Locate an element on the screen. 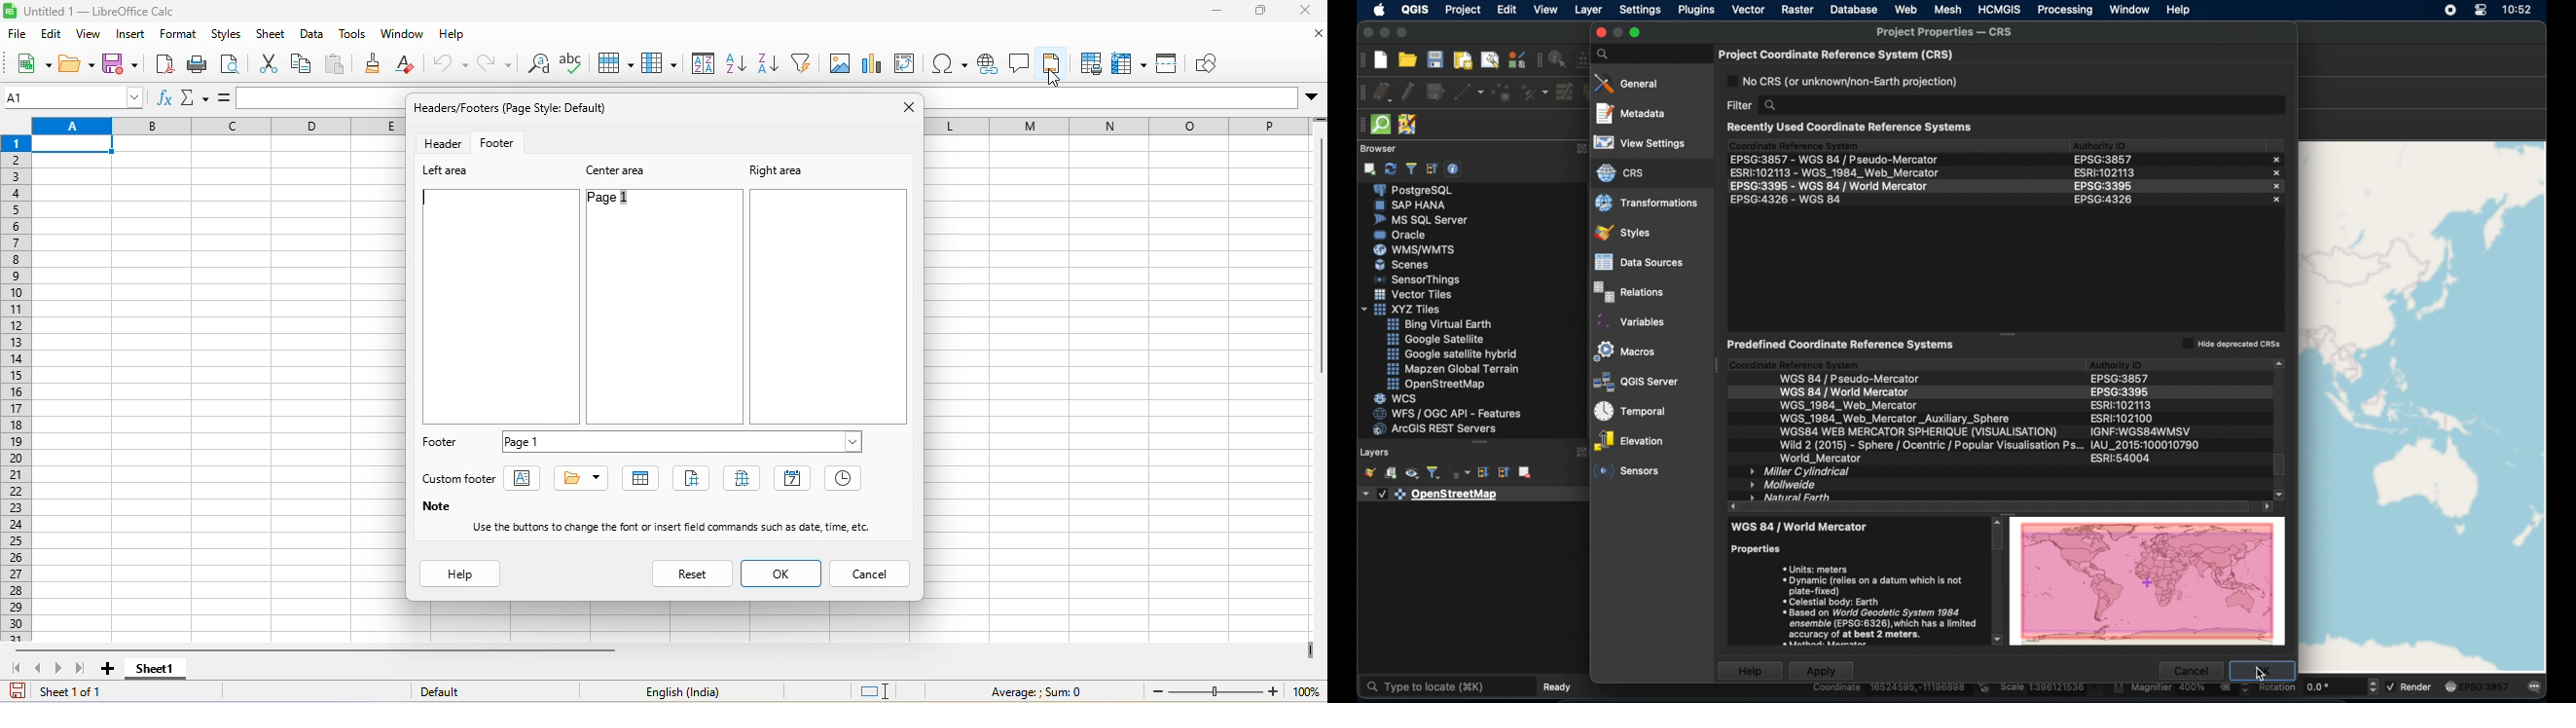 This screenshot has height=728, width=2576. quick som is located at coordinates (1381, 126).